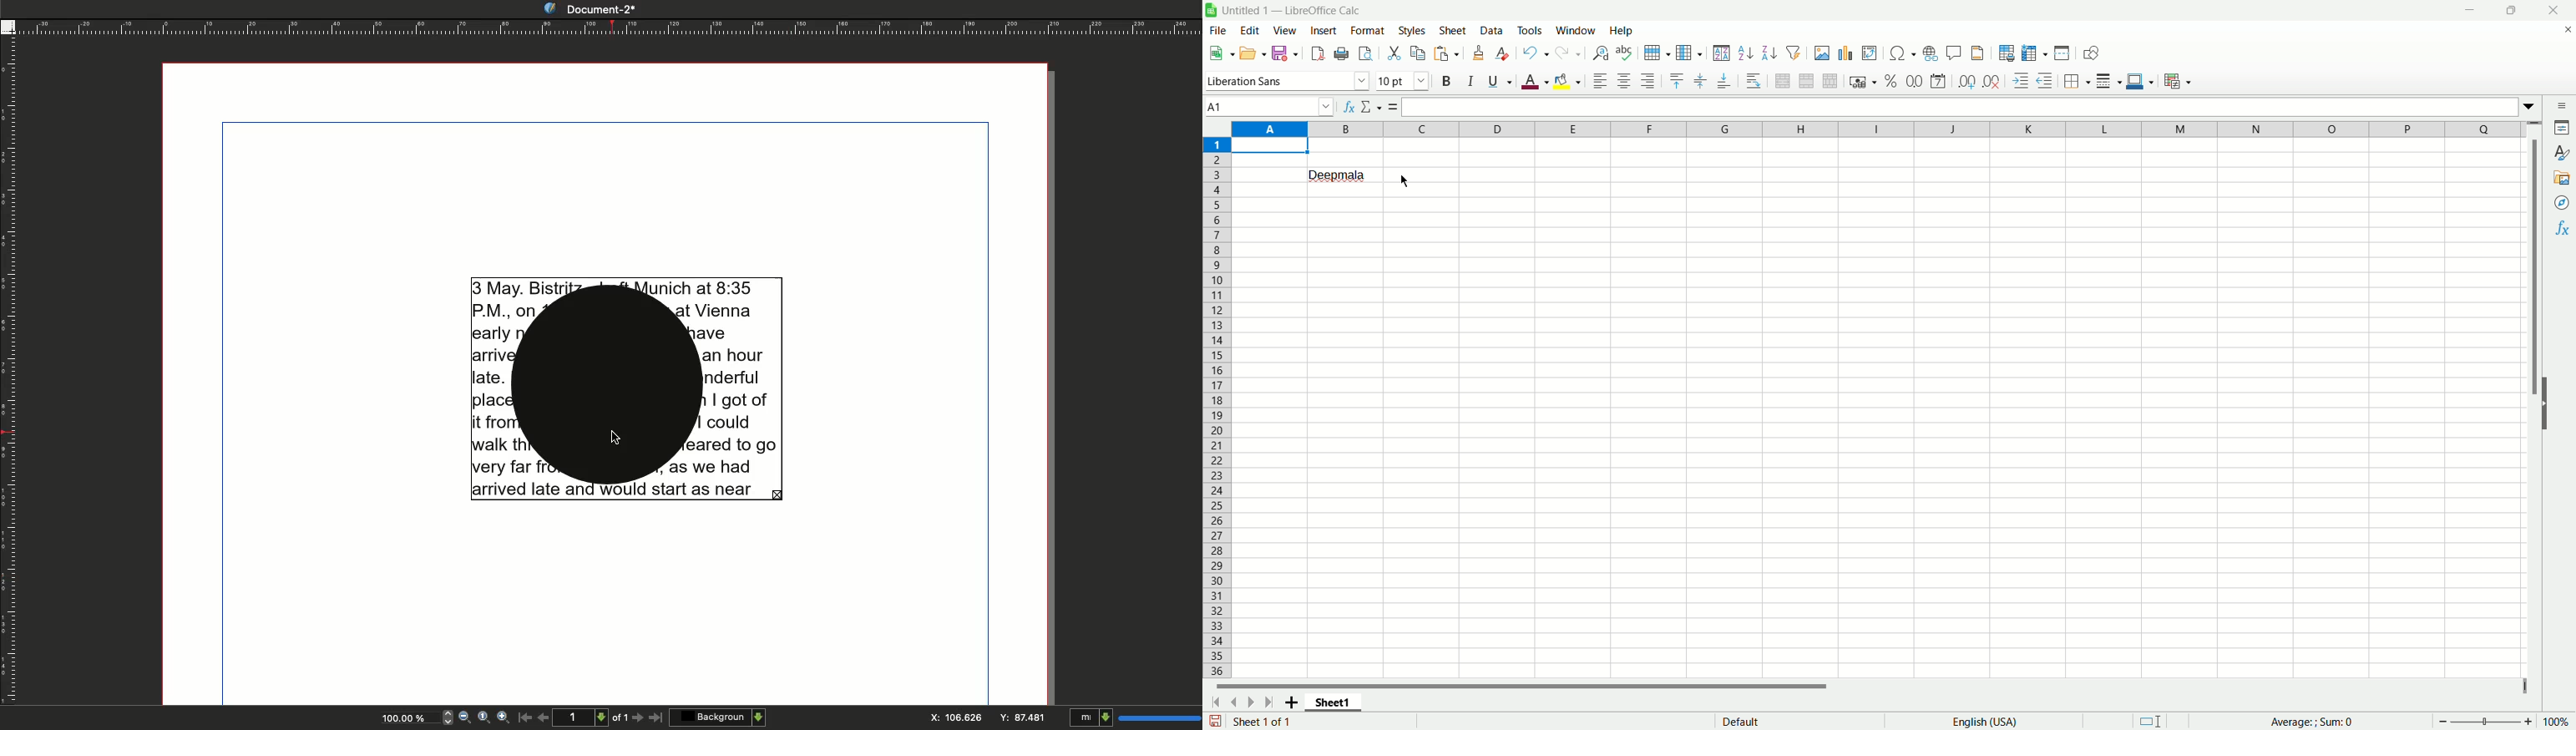 This screenshot has height=756, width=2576. What do you see at coordinates (1624, 53) in the screenshot?
I see `spell check` at bounding box center [1624, 53].